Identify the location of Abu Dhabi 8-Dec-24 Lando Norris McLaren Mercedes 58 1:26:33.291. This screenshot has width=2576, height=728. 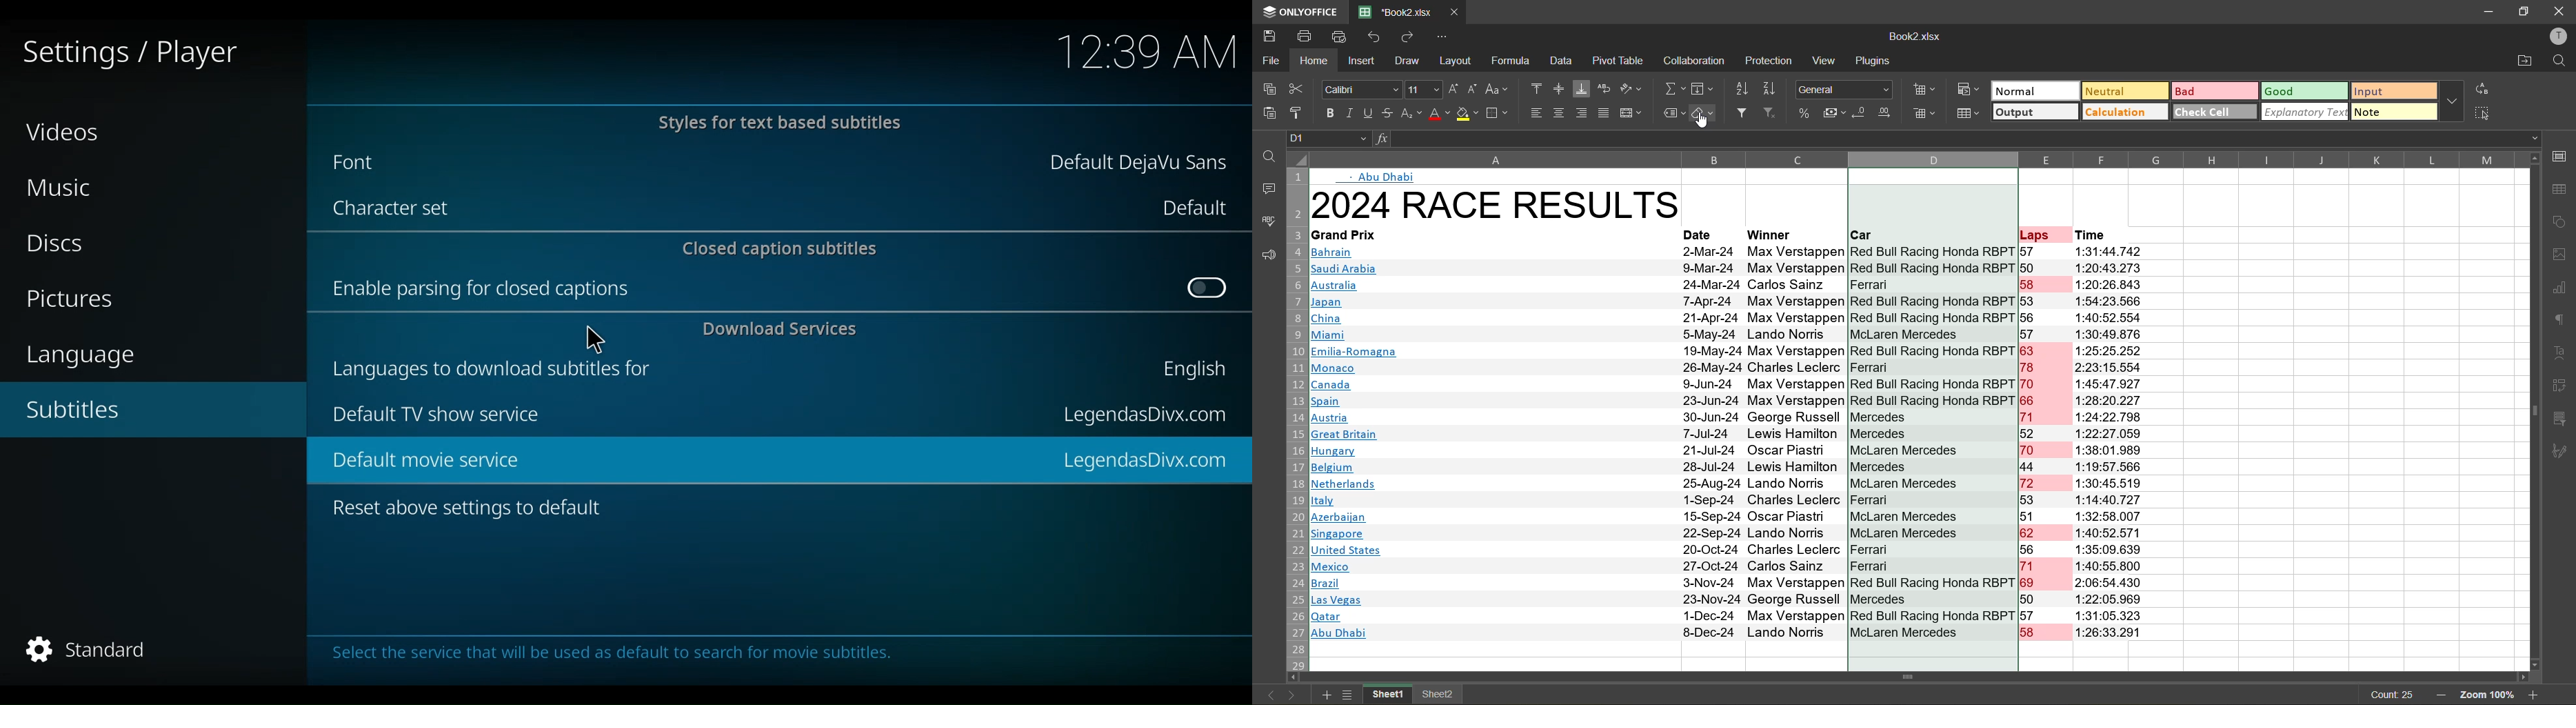
(1732, 633).